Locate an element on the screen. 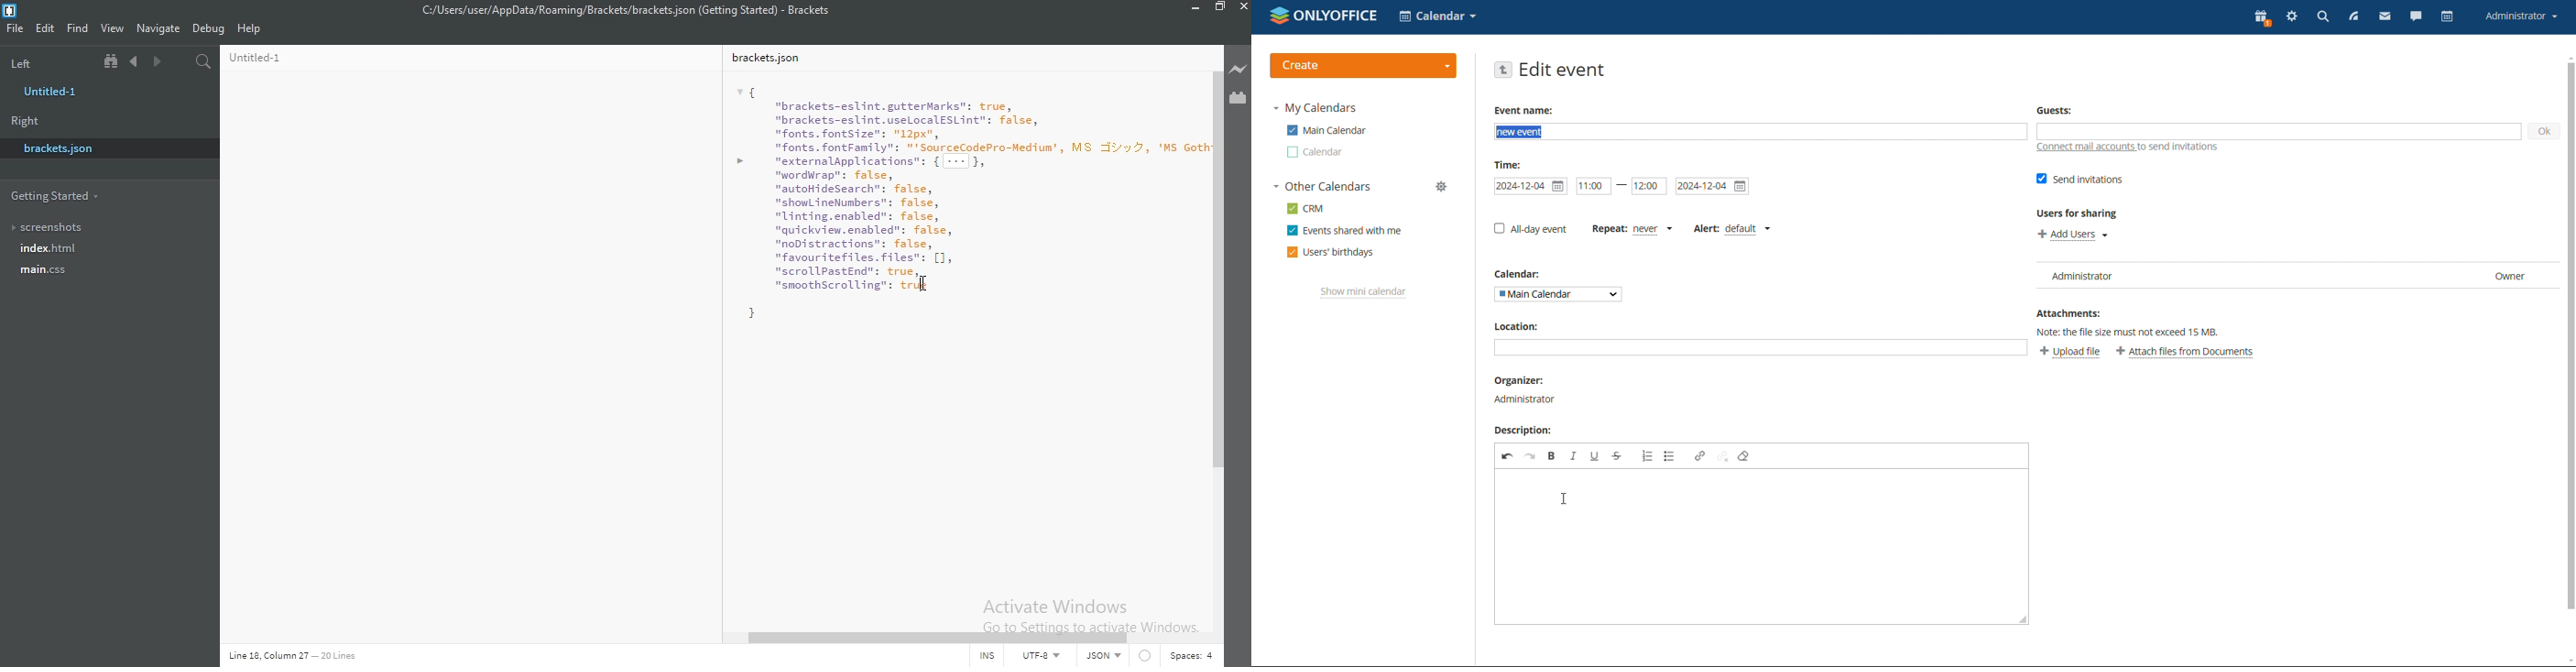  Restore is located at coordinates (1220, 8).